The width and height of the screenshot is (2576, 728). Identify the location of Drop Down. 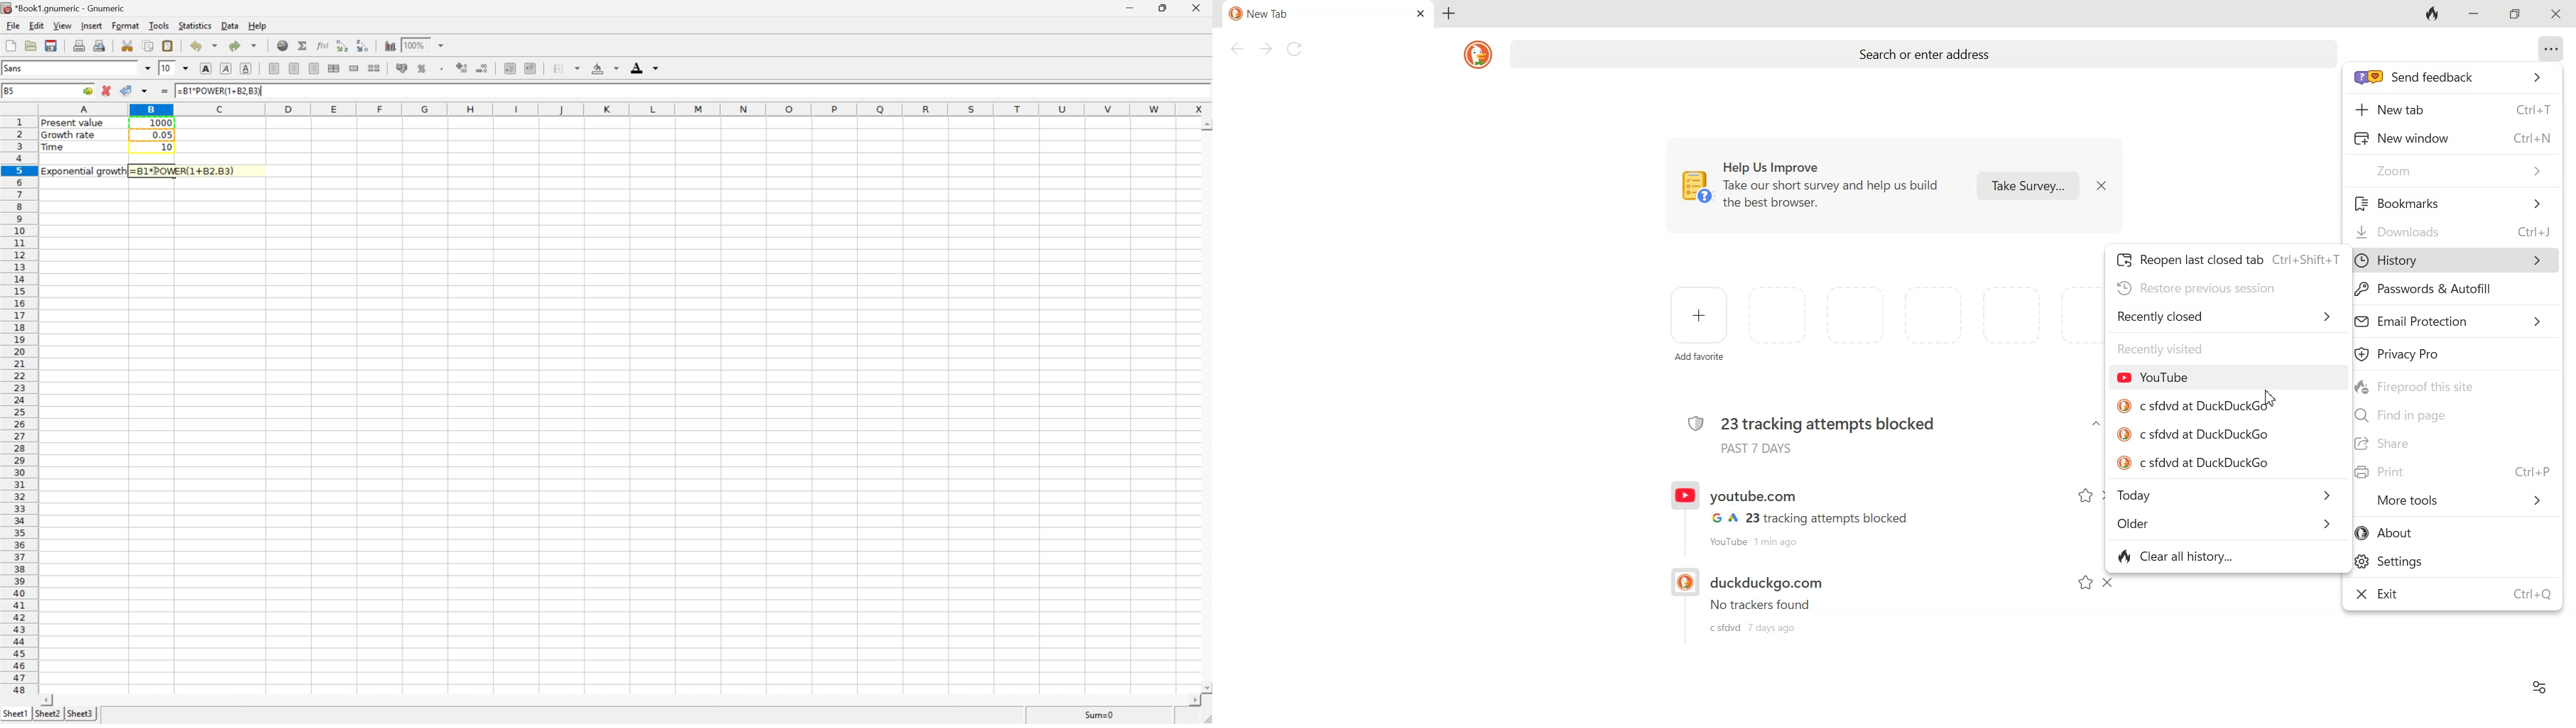
(186, 69).